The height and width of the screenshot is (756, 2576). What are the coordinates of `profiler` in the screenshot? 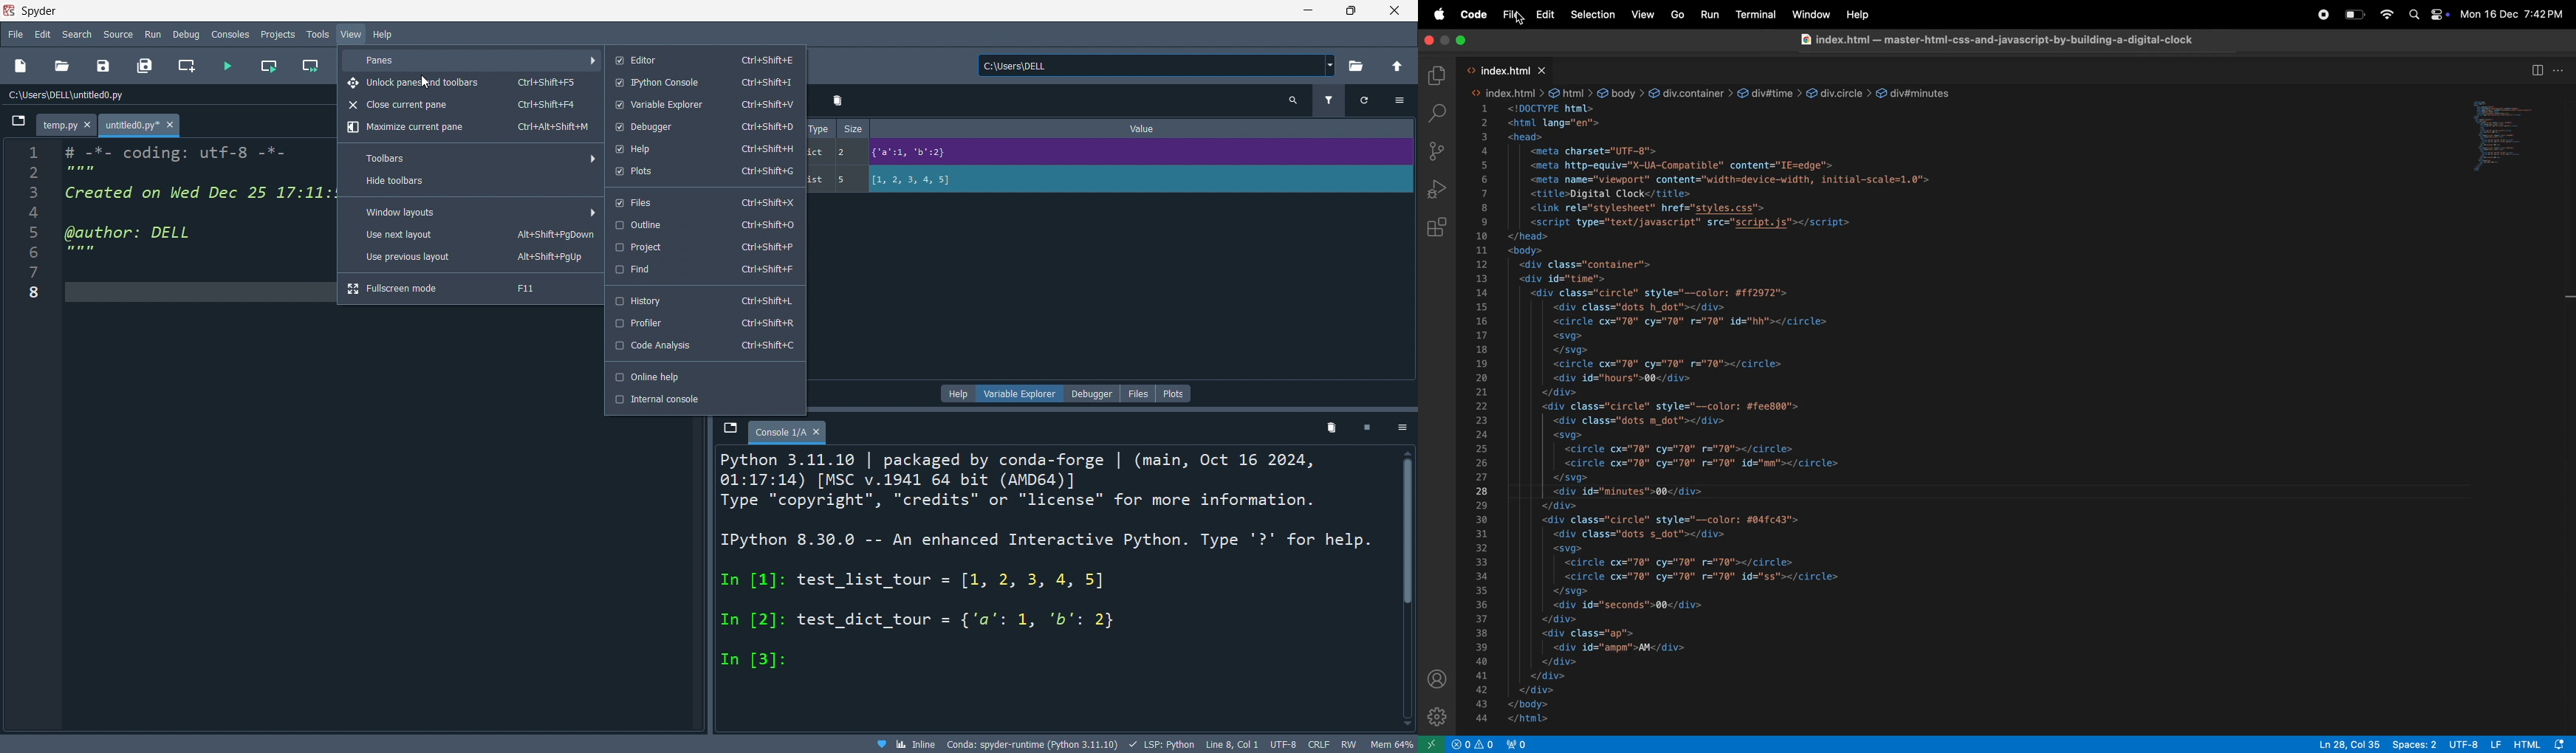 It's located at (705, 323).